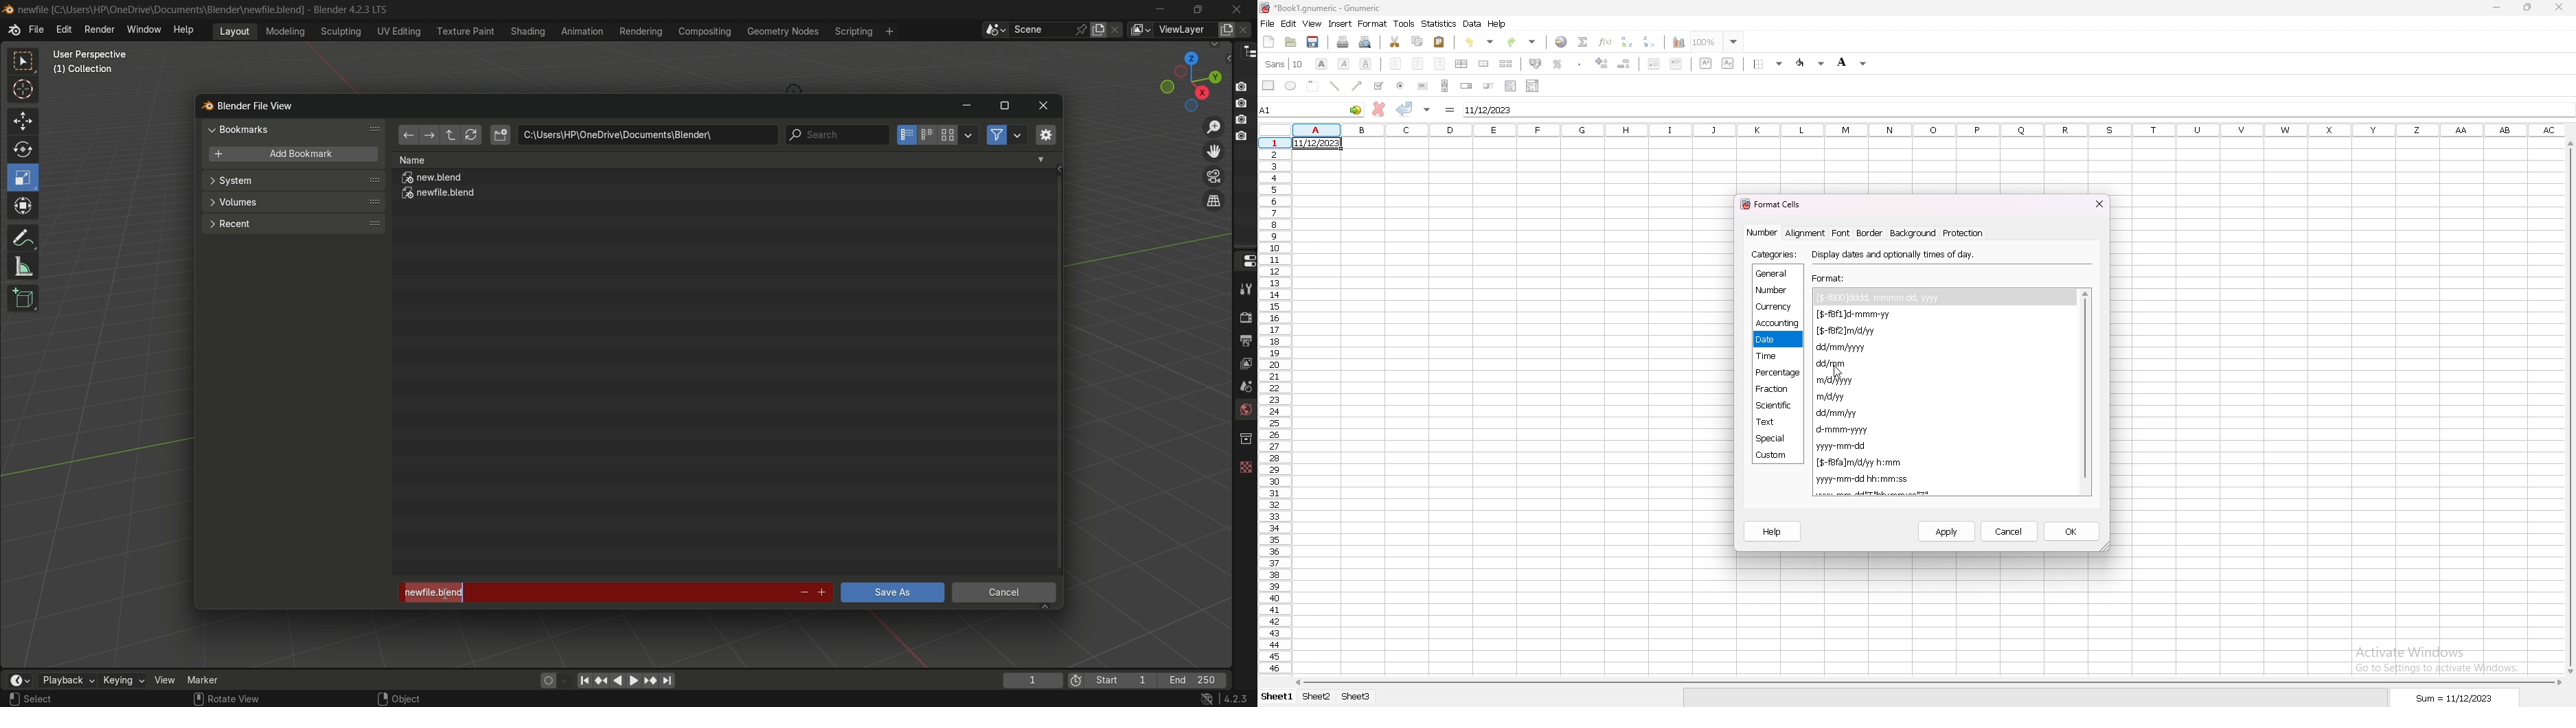  What do you see at coordinates (1041, 29) in the screenshot?
I see `scene name` at bounding box center [1041, 29].